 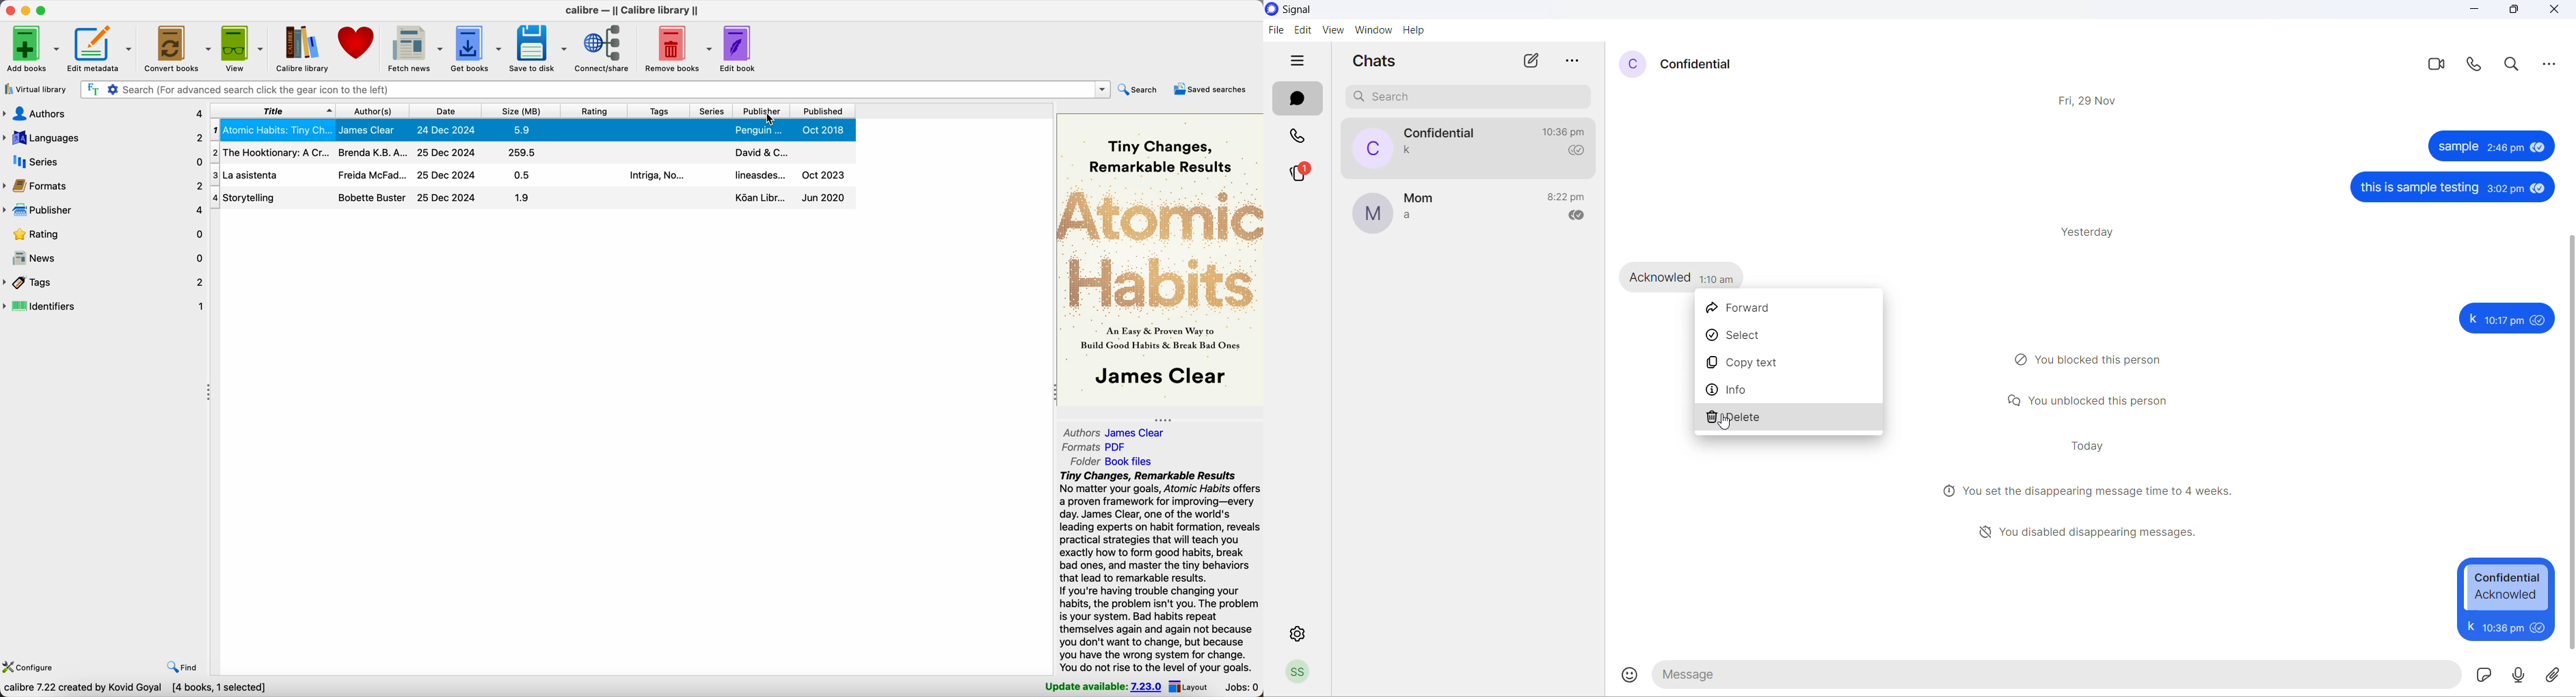 I want to click on more options, so click(x=1572, y=60).